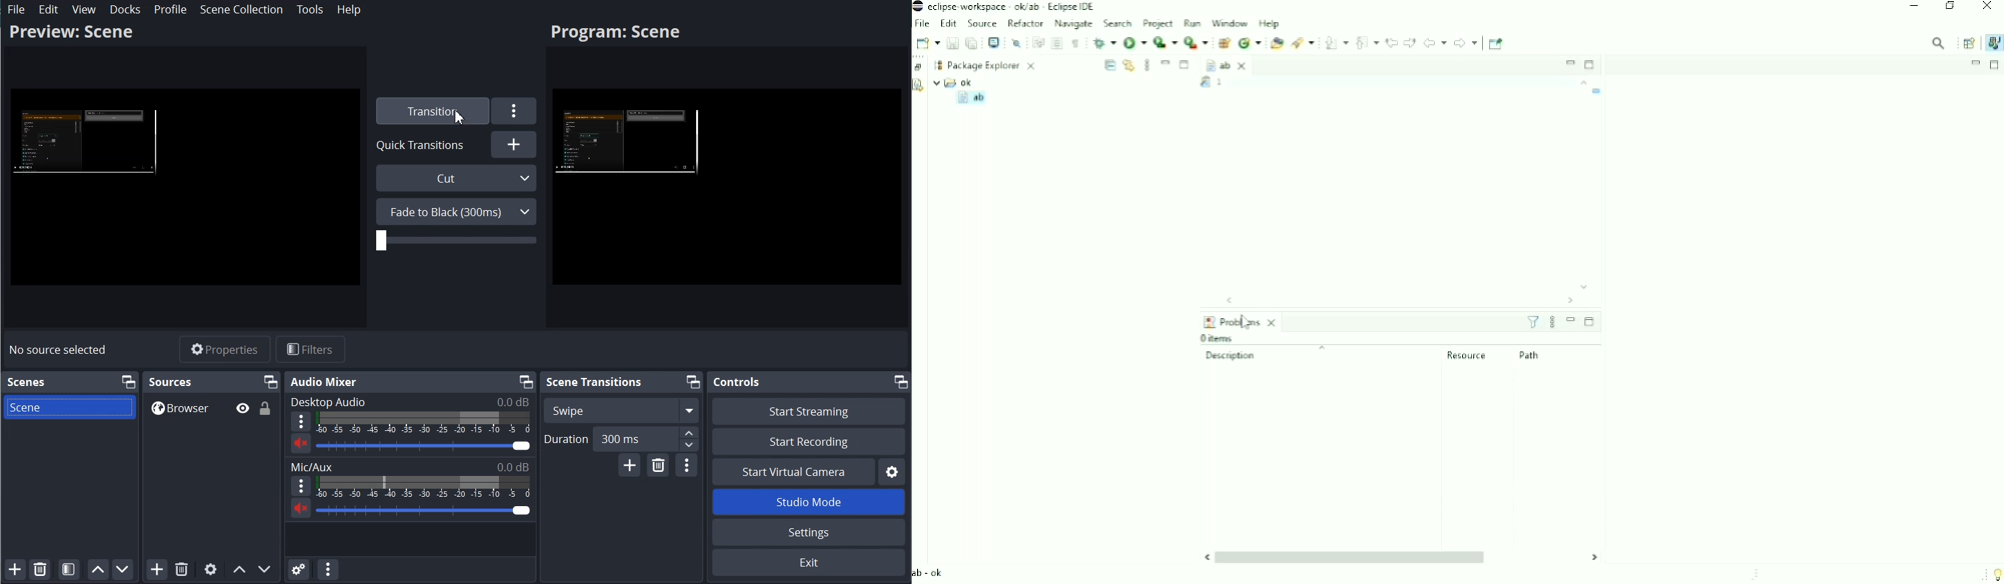 This screenshot has width=2016, height=588. Describe the element at coordinates (185, 188) in the screenshot. I see `Preview Scene Left` at that location.